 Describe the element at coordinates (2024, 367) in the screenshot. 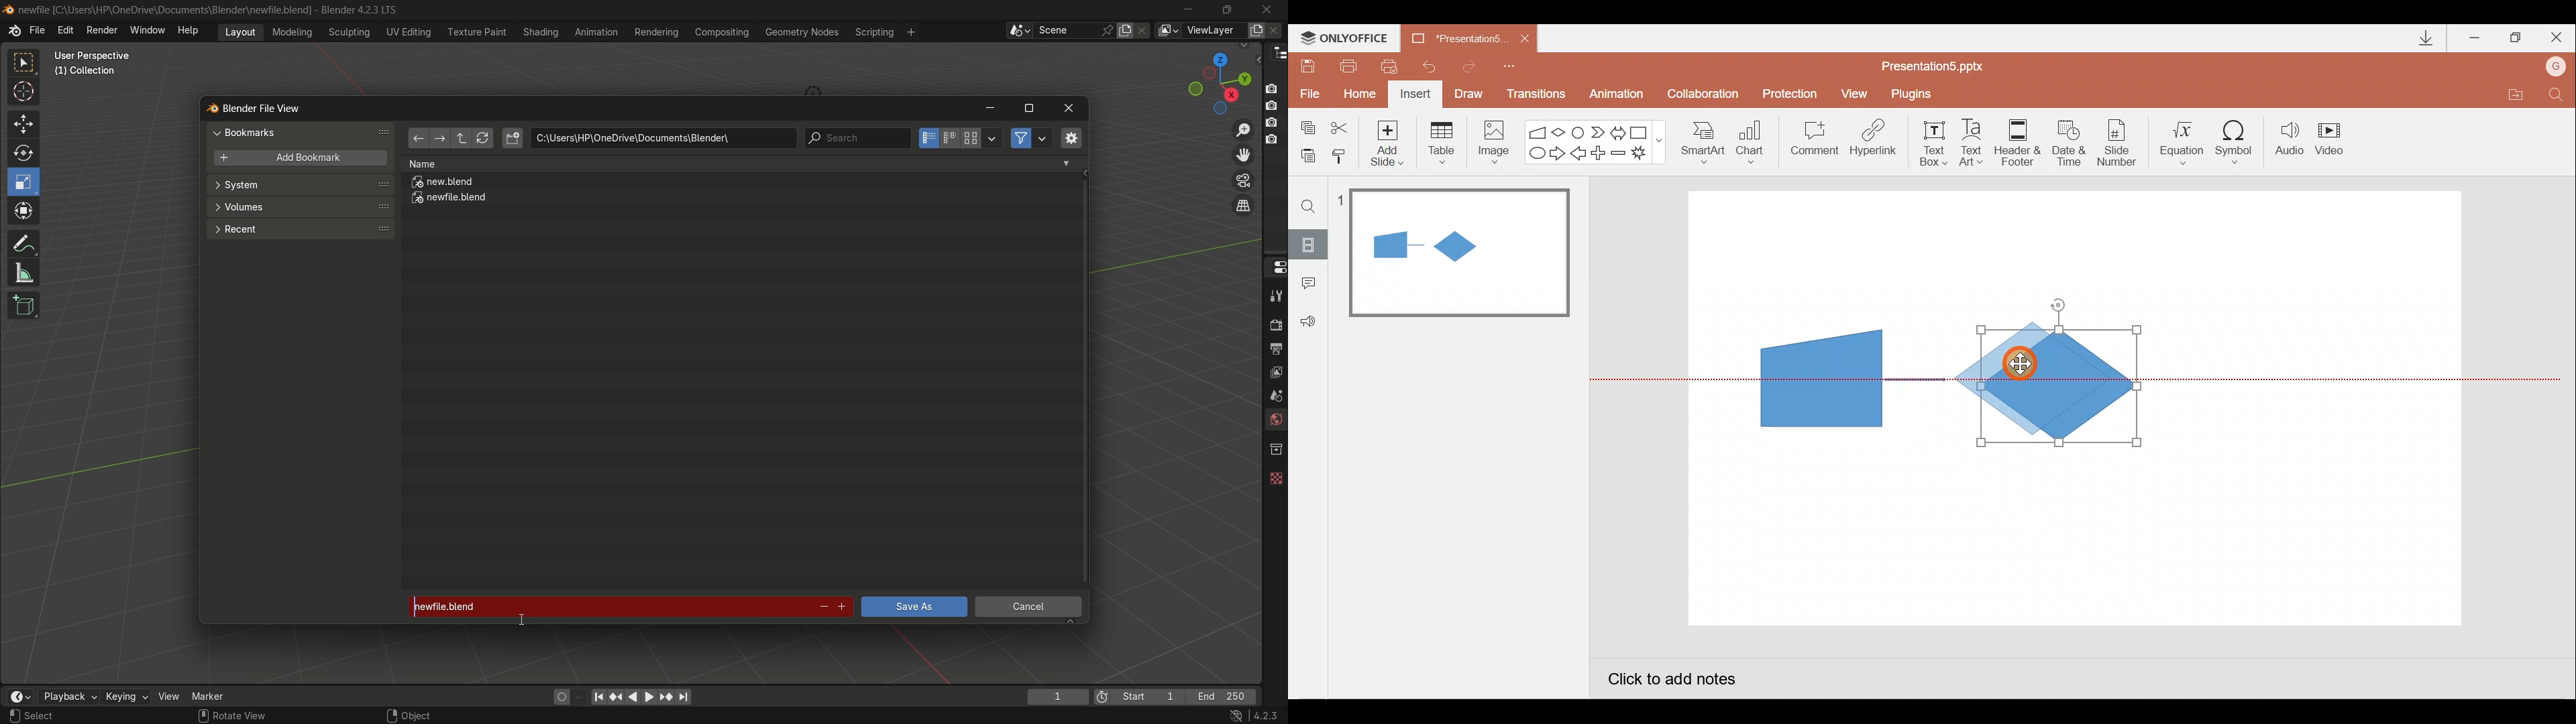

I see `Cursor` at that location.